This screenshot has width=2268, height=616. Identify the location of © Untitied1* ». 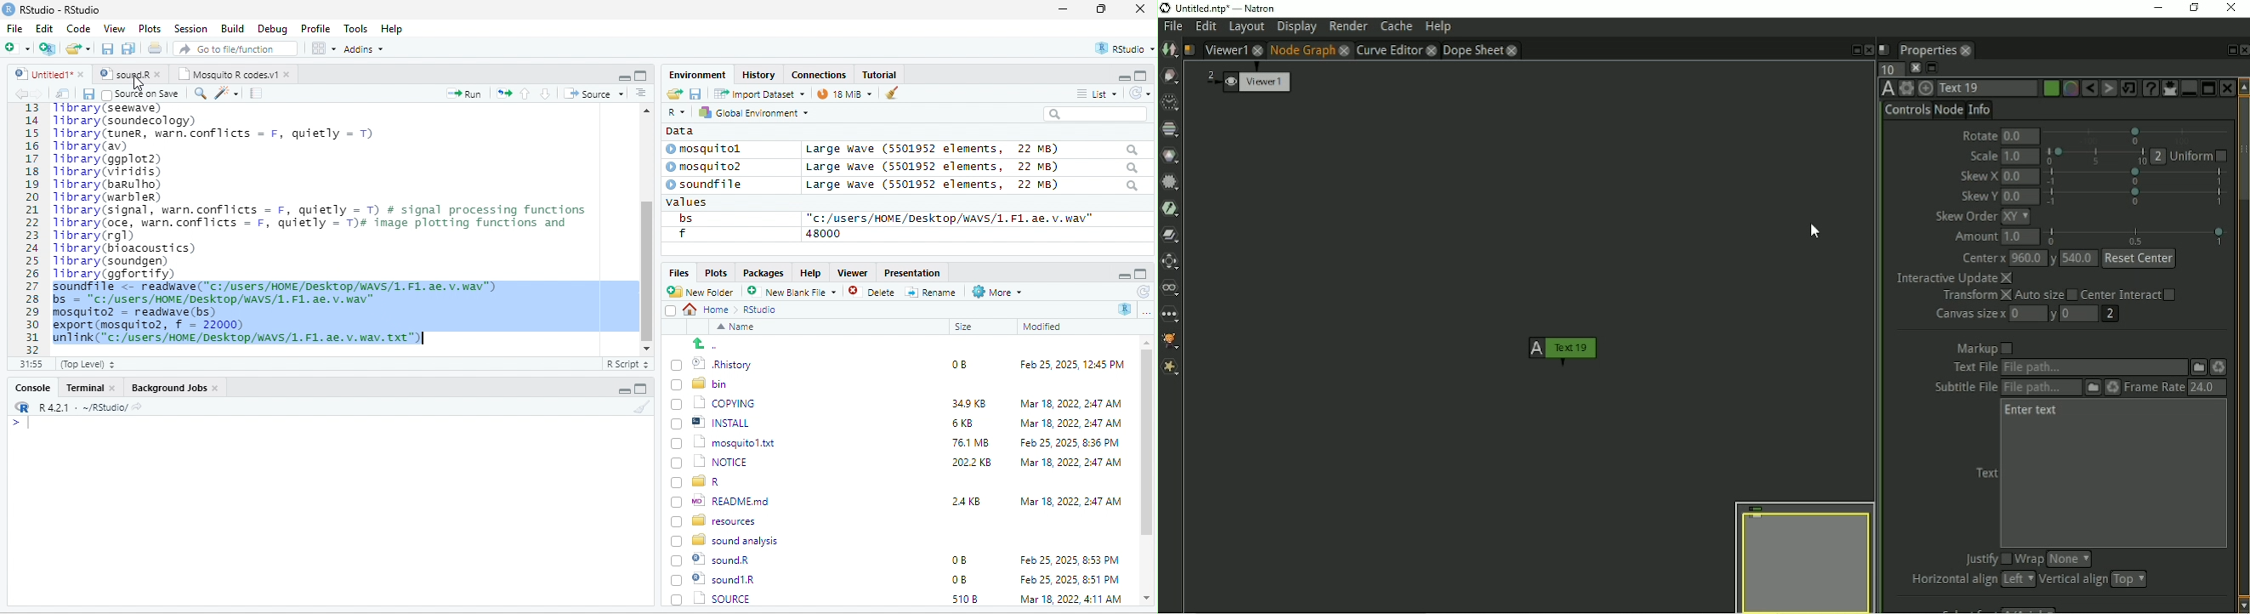
(46, 74).